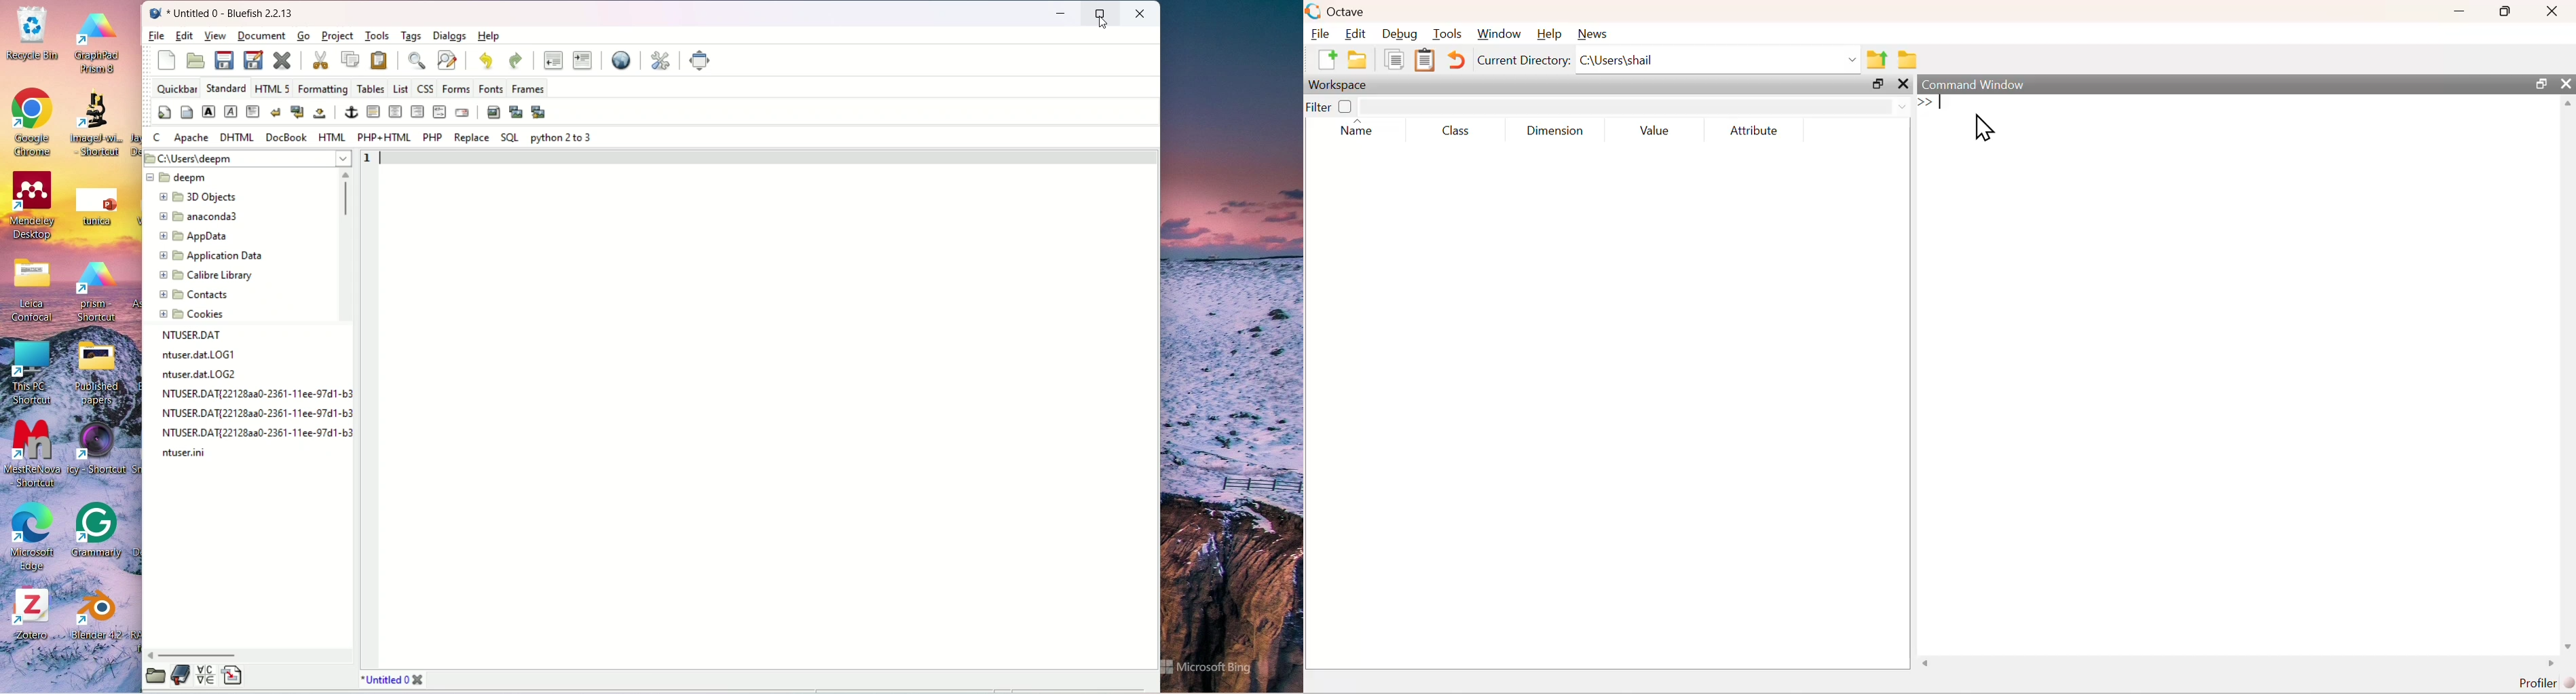 The height and width of the screenshot is (700, 2576). What do you see at coordinates (191, 314) in the screenshot?
I see `cookies` at bounding box center [191, 314].